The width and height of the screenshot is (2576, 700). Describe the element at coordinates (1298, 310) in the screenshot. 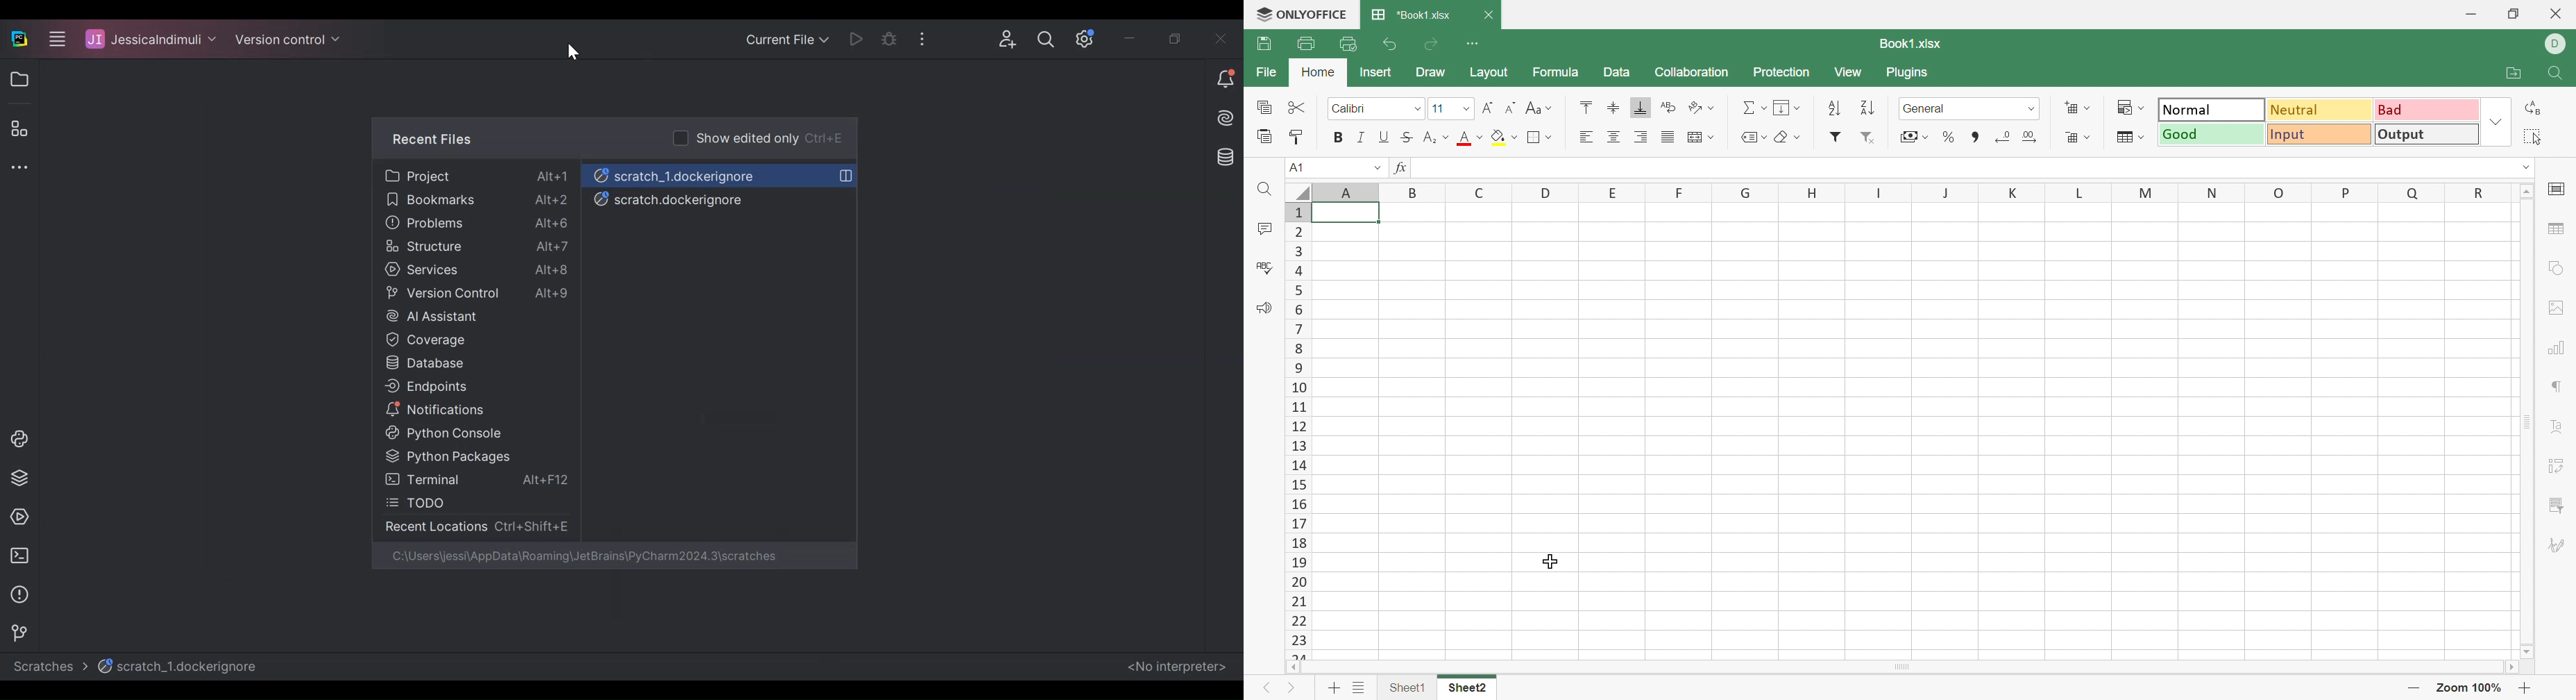

I see `6` at that location.